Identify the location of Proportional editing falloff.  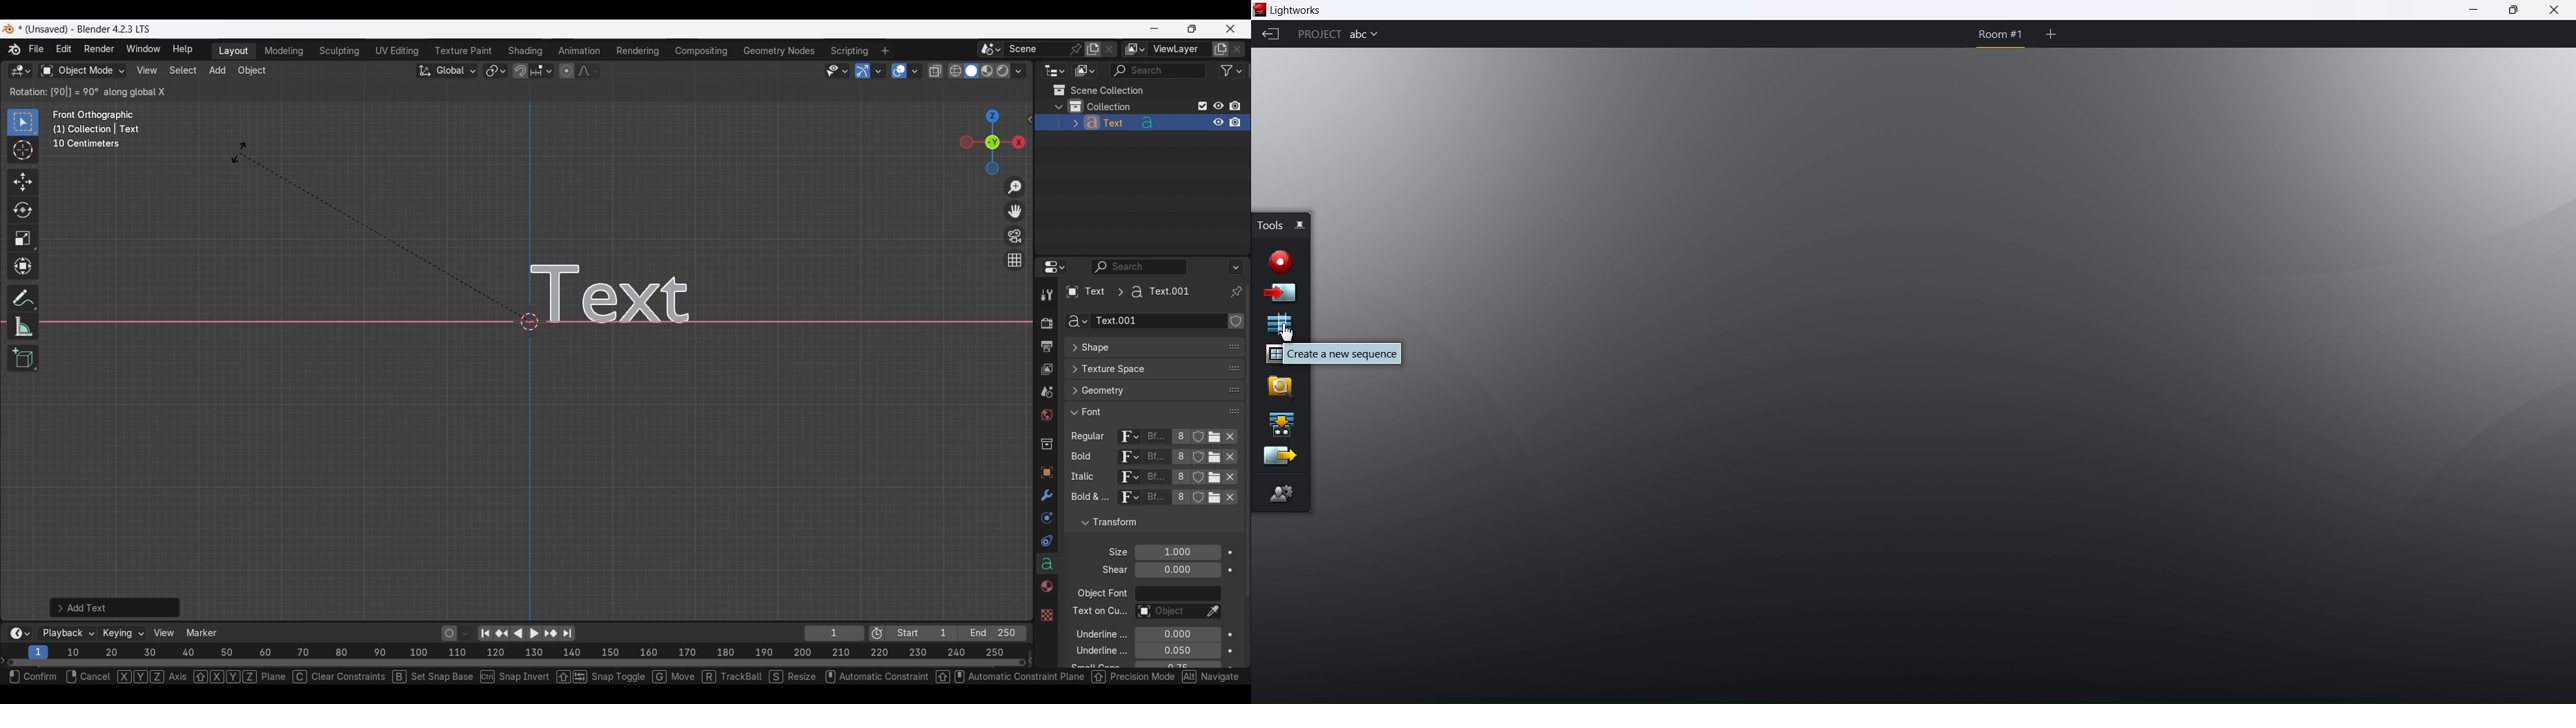
(589, 70).